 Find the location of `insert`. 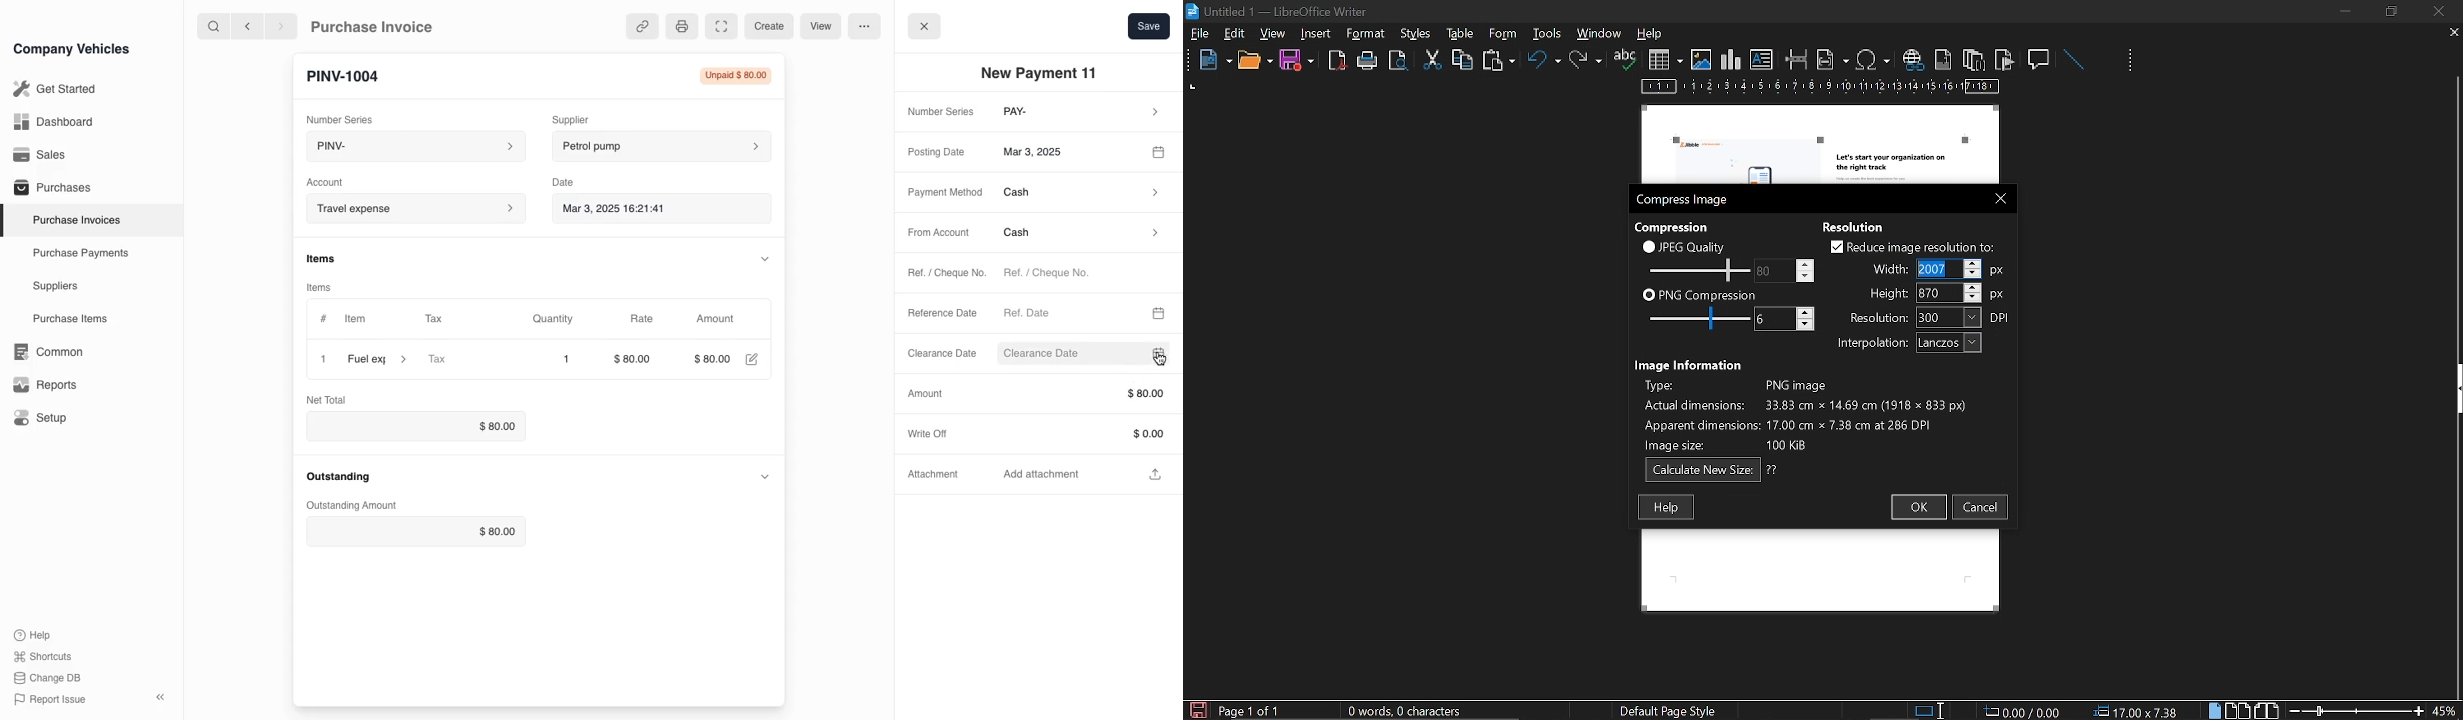

insert is located at coordinates (1317, 34).